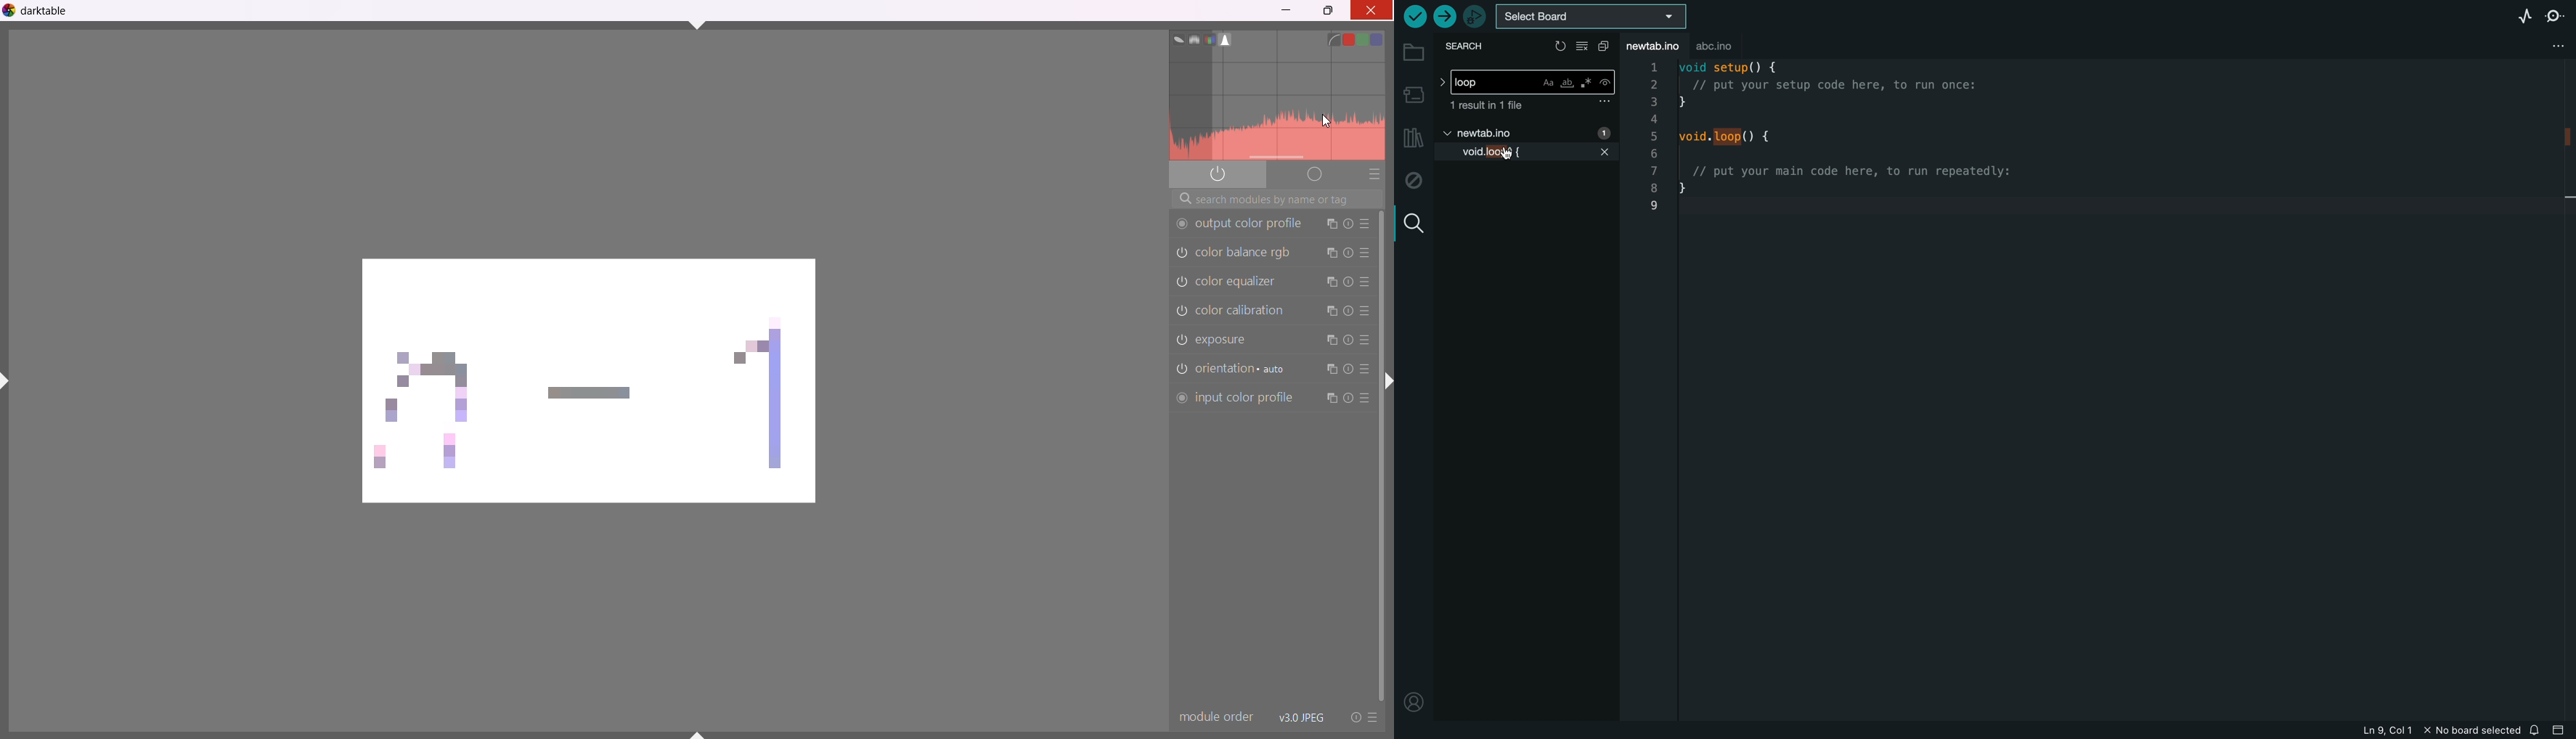 This screenshot has width=2576, height=756. I want to click on preset, so click(1373, 718).